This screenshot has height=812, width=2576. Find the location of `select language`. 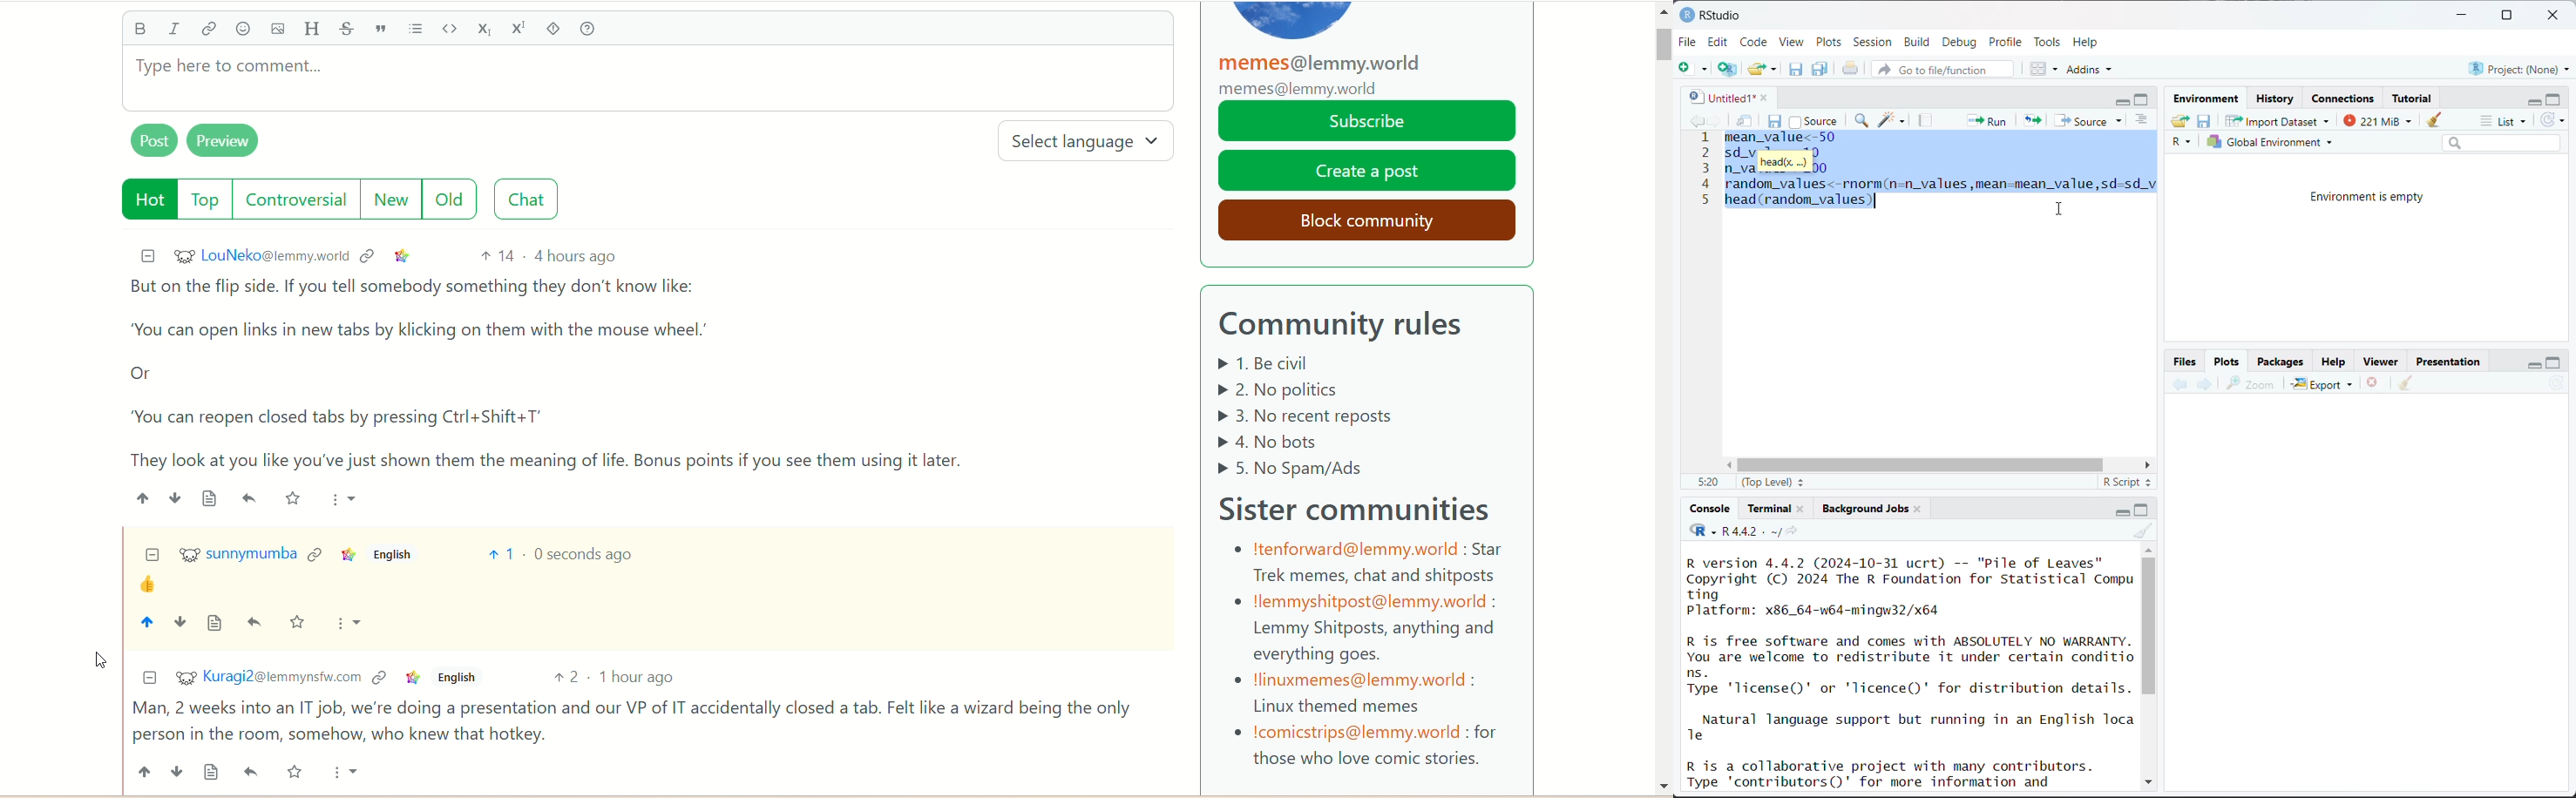

select language is located at coordinates (1094, 143).